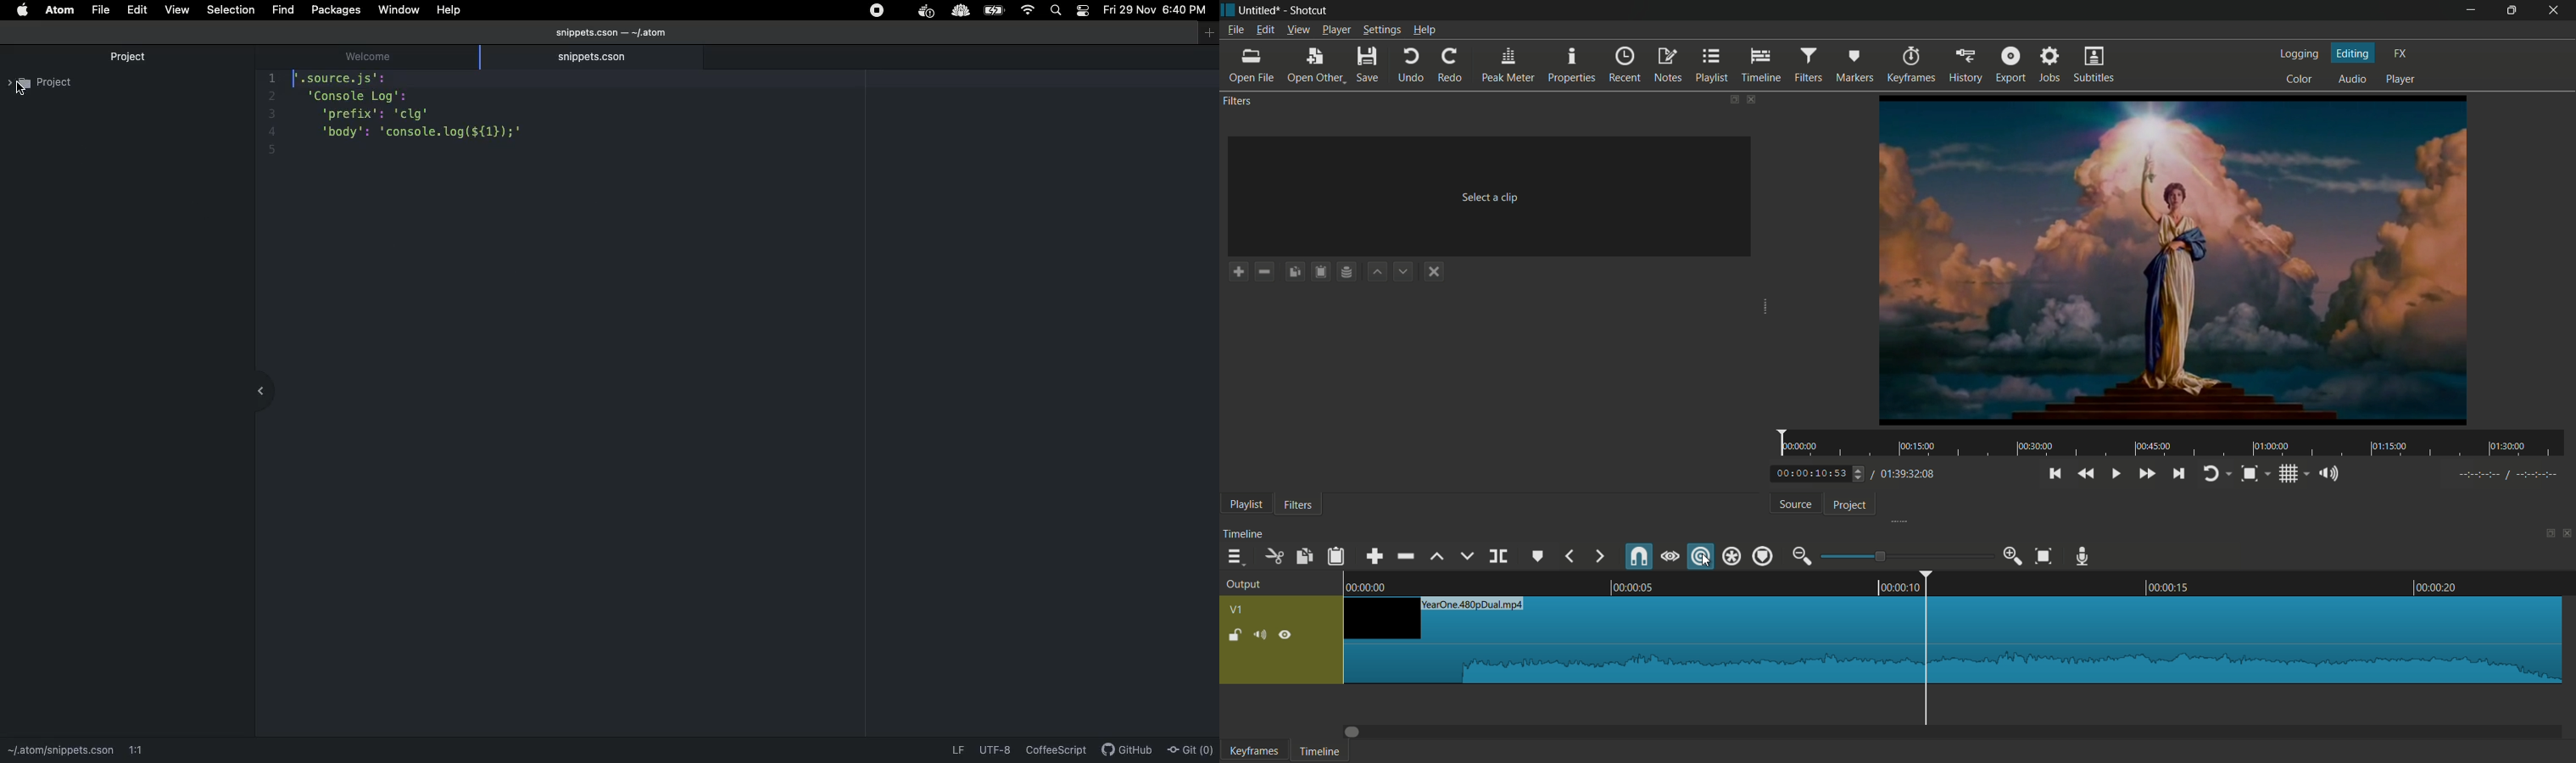 Image resolution: width=2576 pixels, height=784 pixels. I want to click on paste filters, so click(1320, 271).